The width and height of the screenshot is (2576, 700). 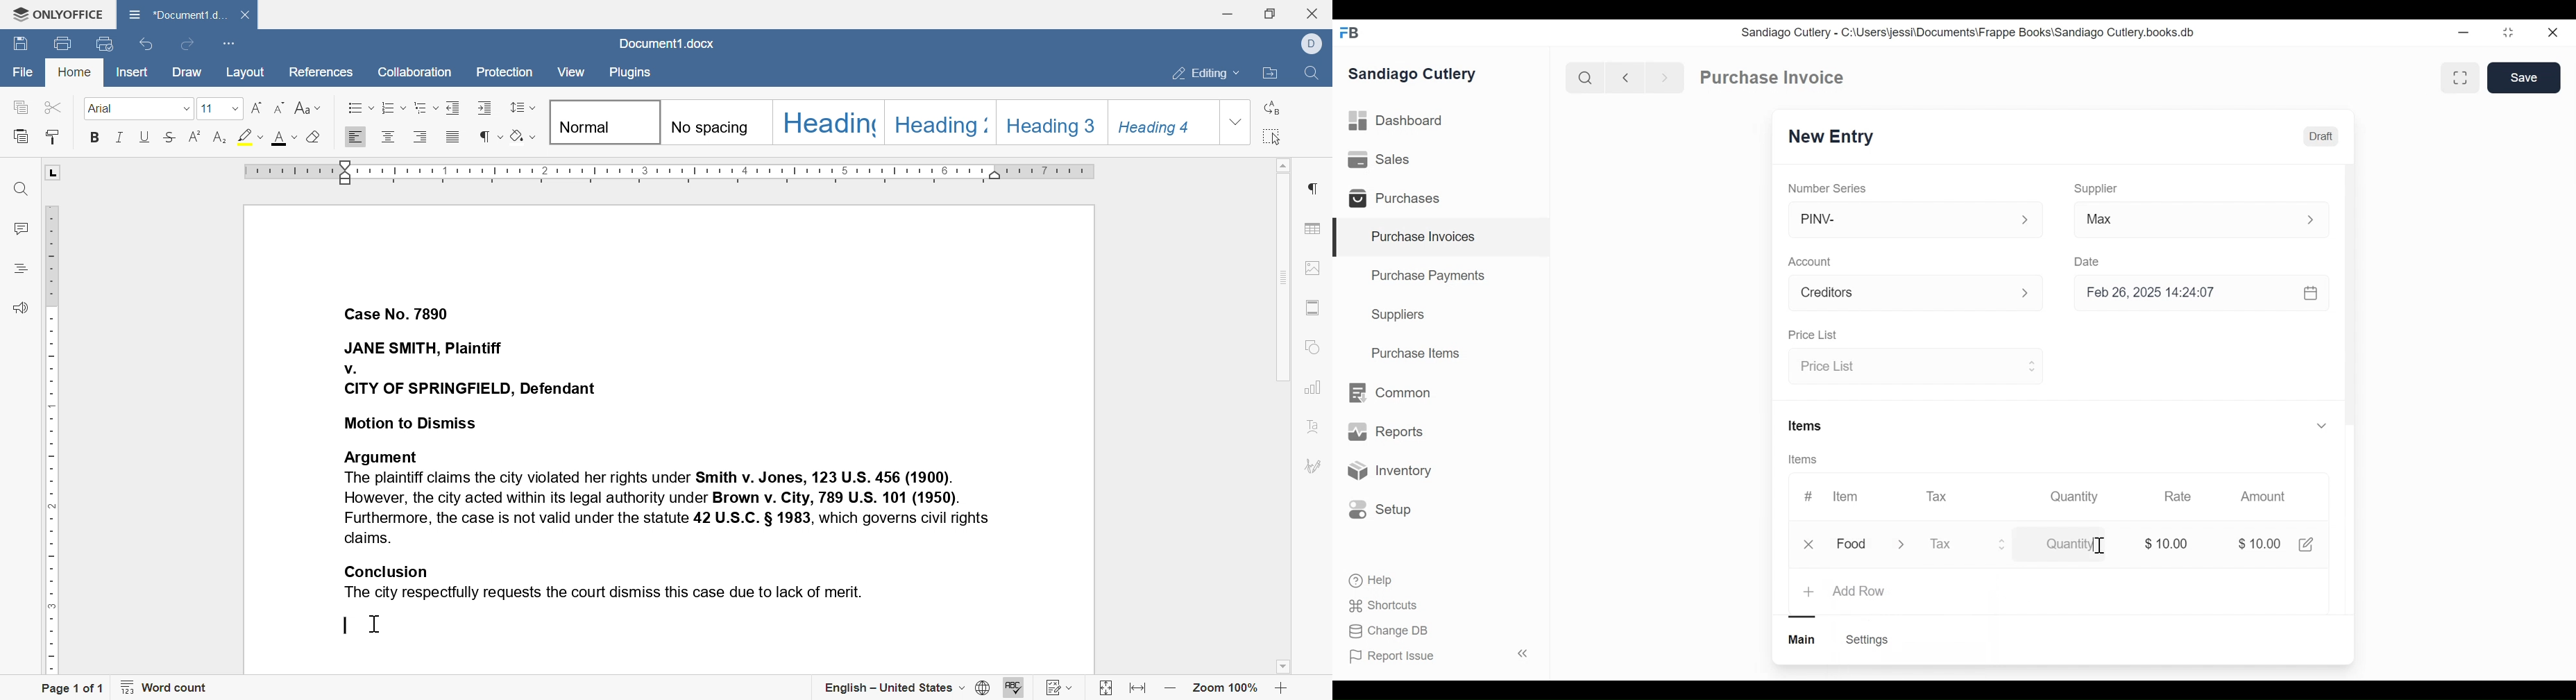 What do you see at coordinates (65, 42) in the screenshot?
I see `quick print` at bounding box center [65, 42].